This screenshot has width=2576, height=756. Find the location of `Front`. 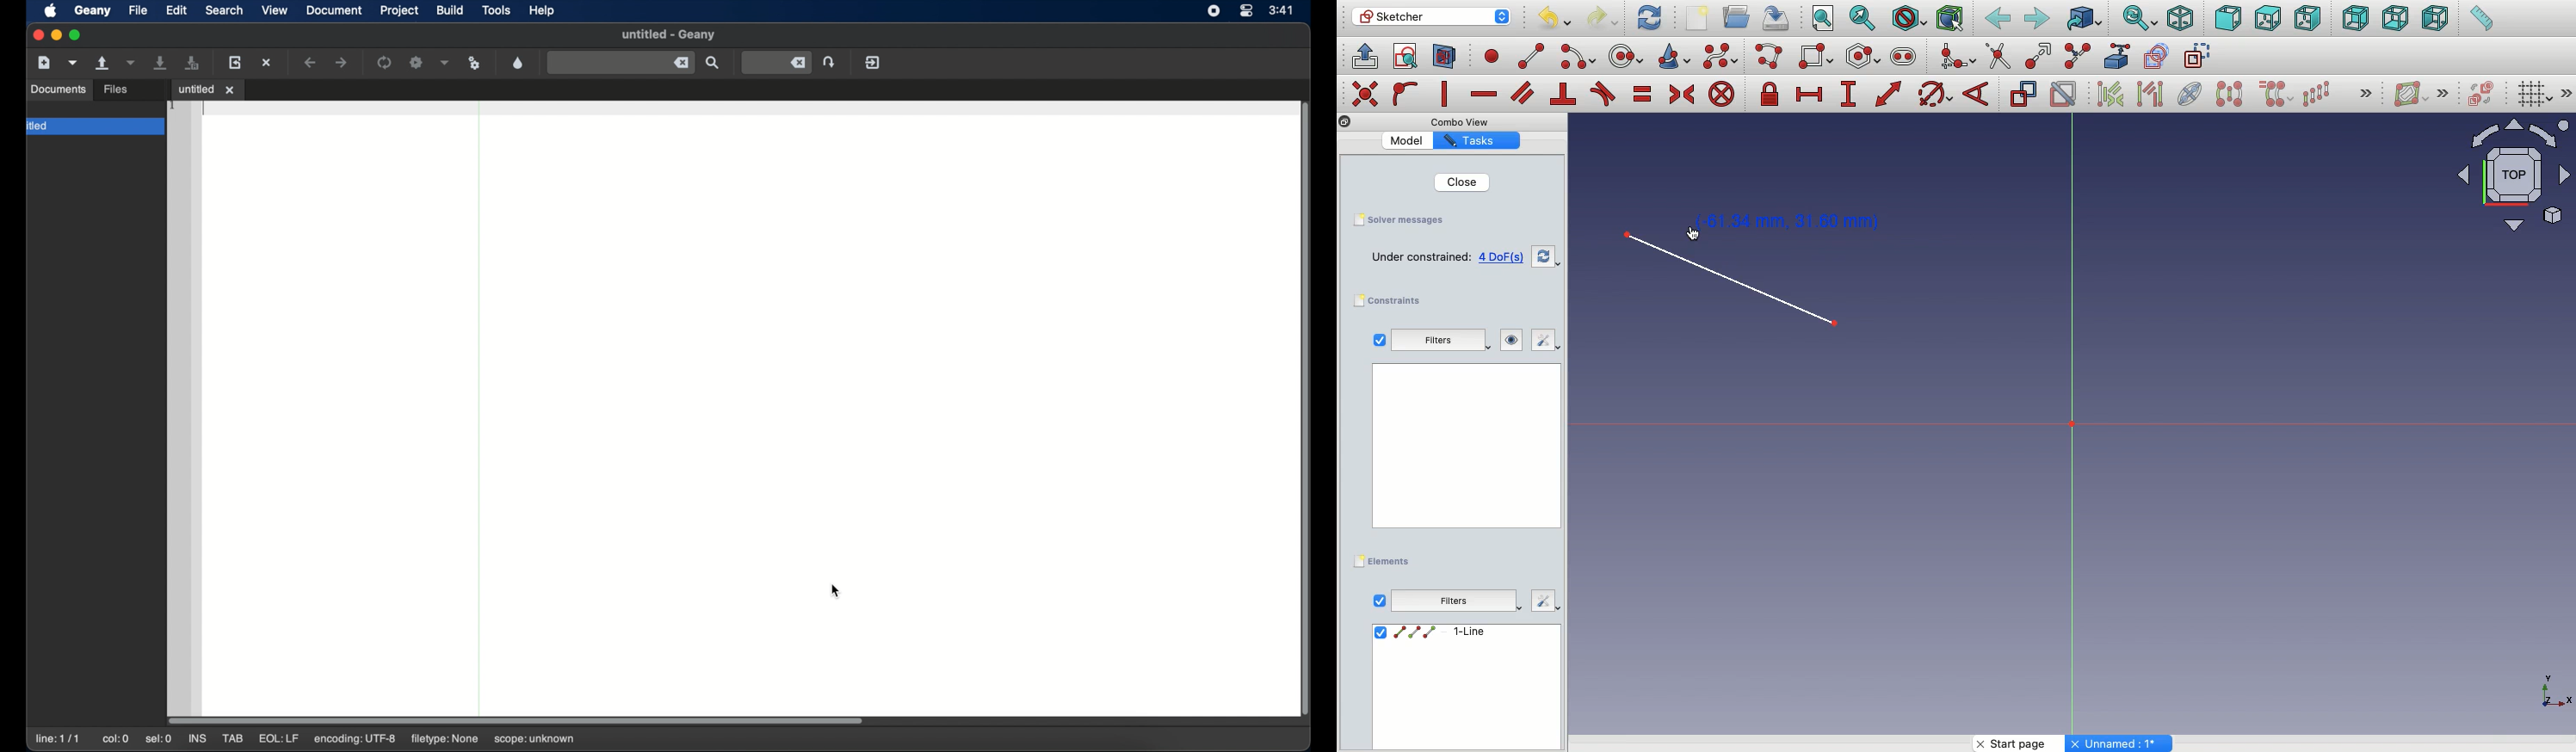

Front is located at coordinates (2227, 18).